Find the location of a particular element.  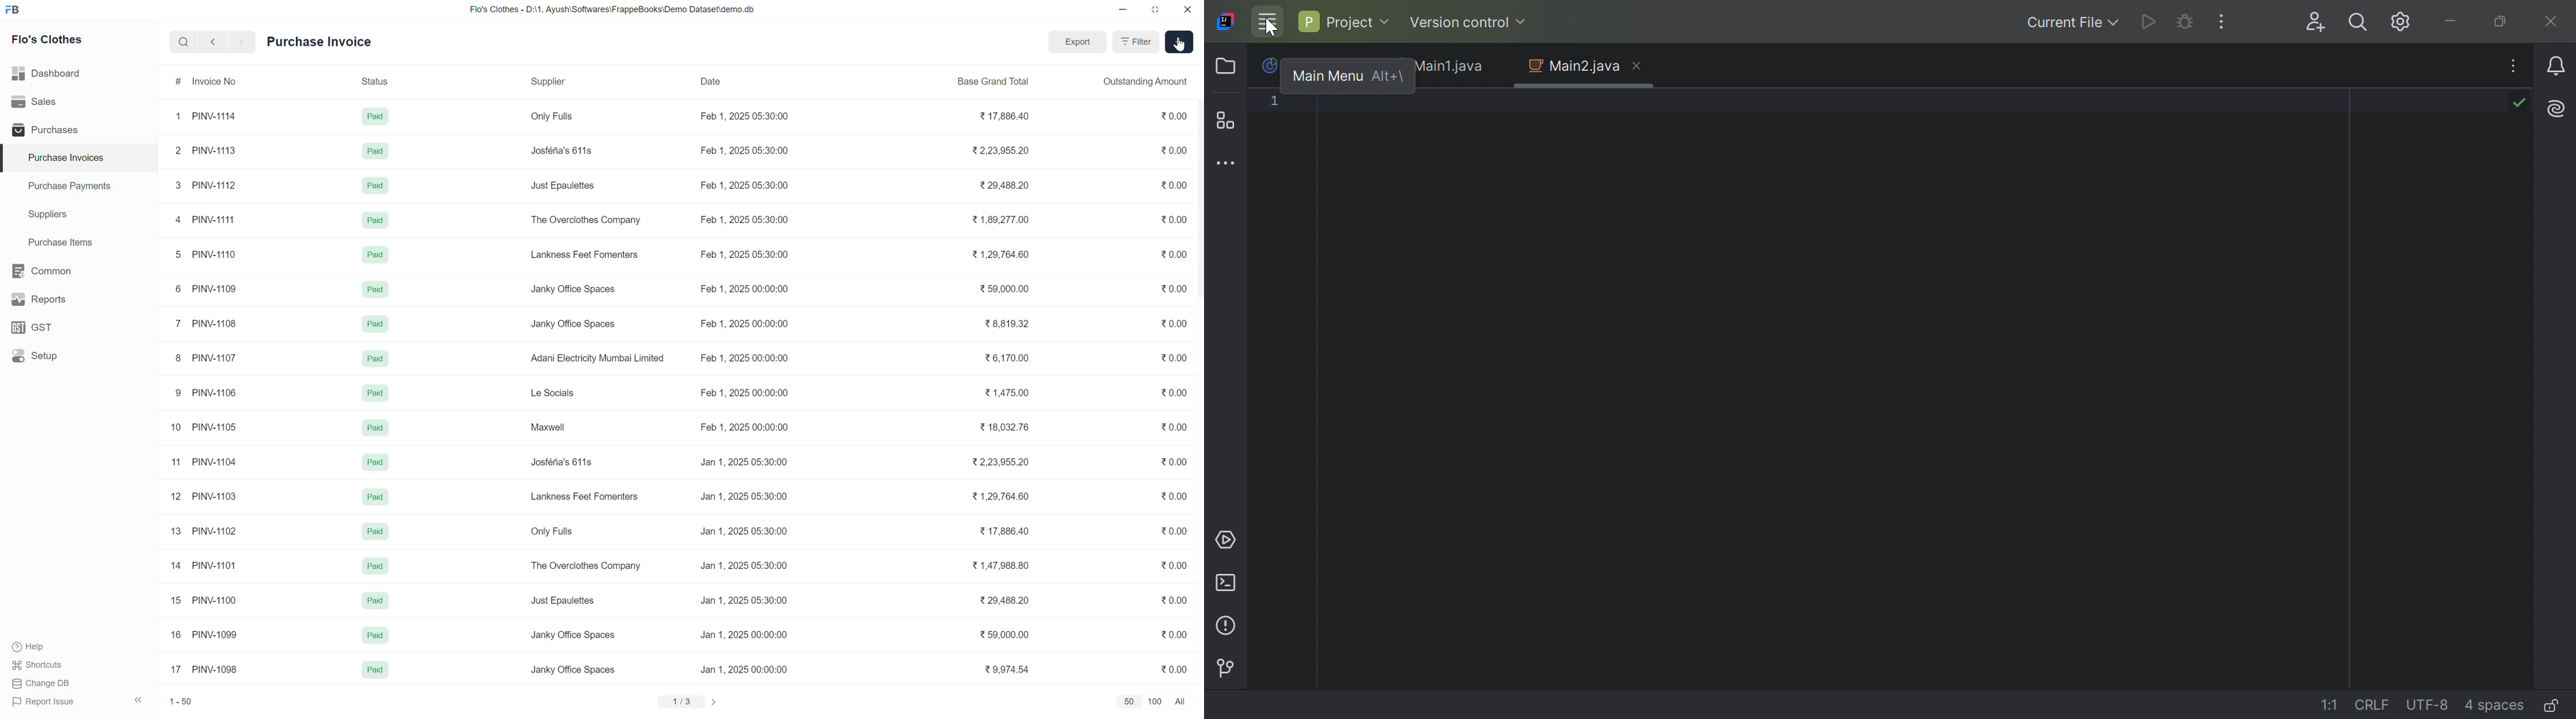

Lankness Feet Fomenters is located at coordinates (586, 496).